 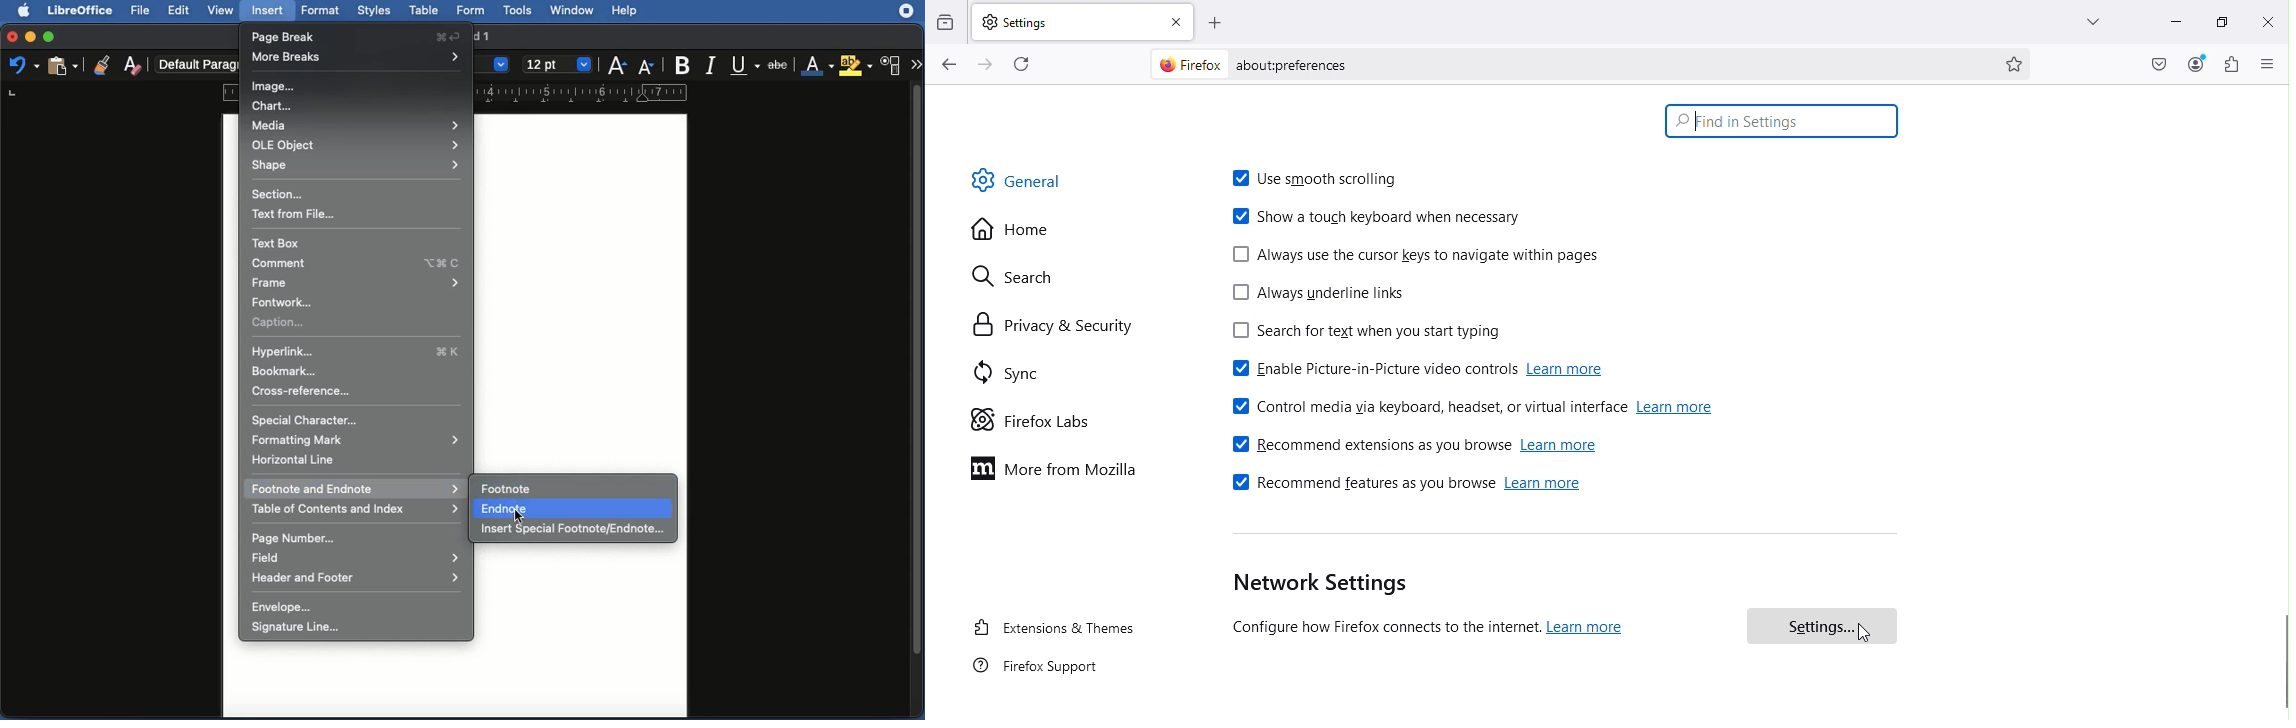 I want to click on Go forward one page, so click(x=983, y=63).